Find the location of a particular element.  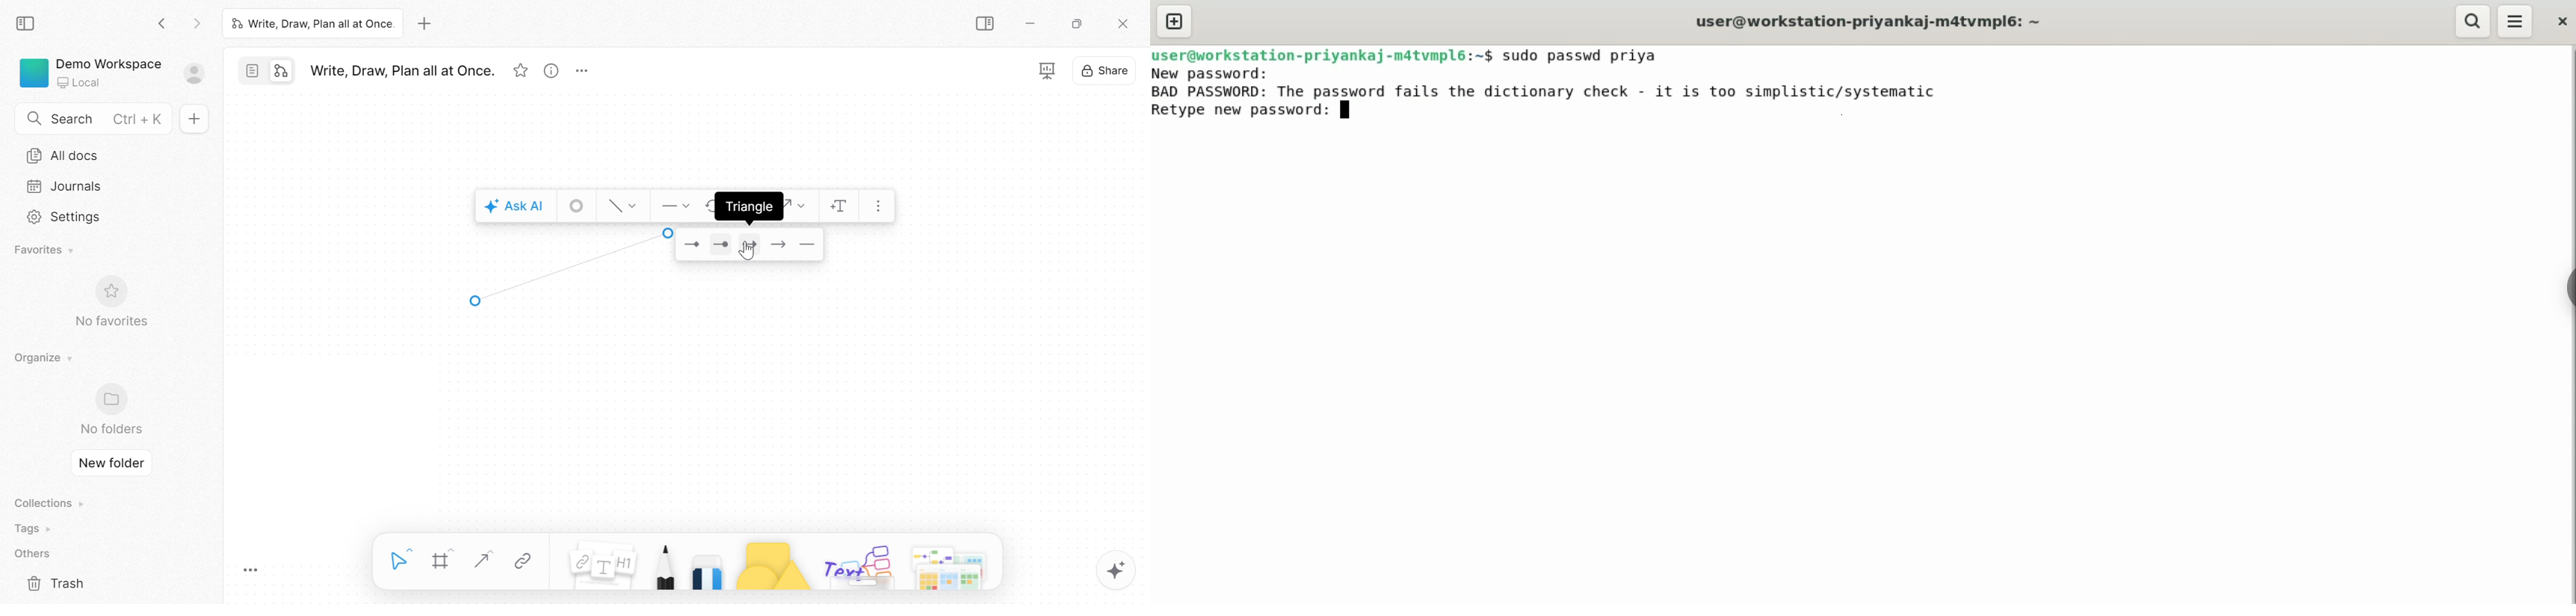

Triangle is located at coordinates (750, 247).